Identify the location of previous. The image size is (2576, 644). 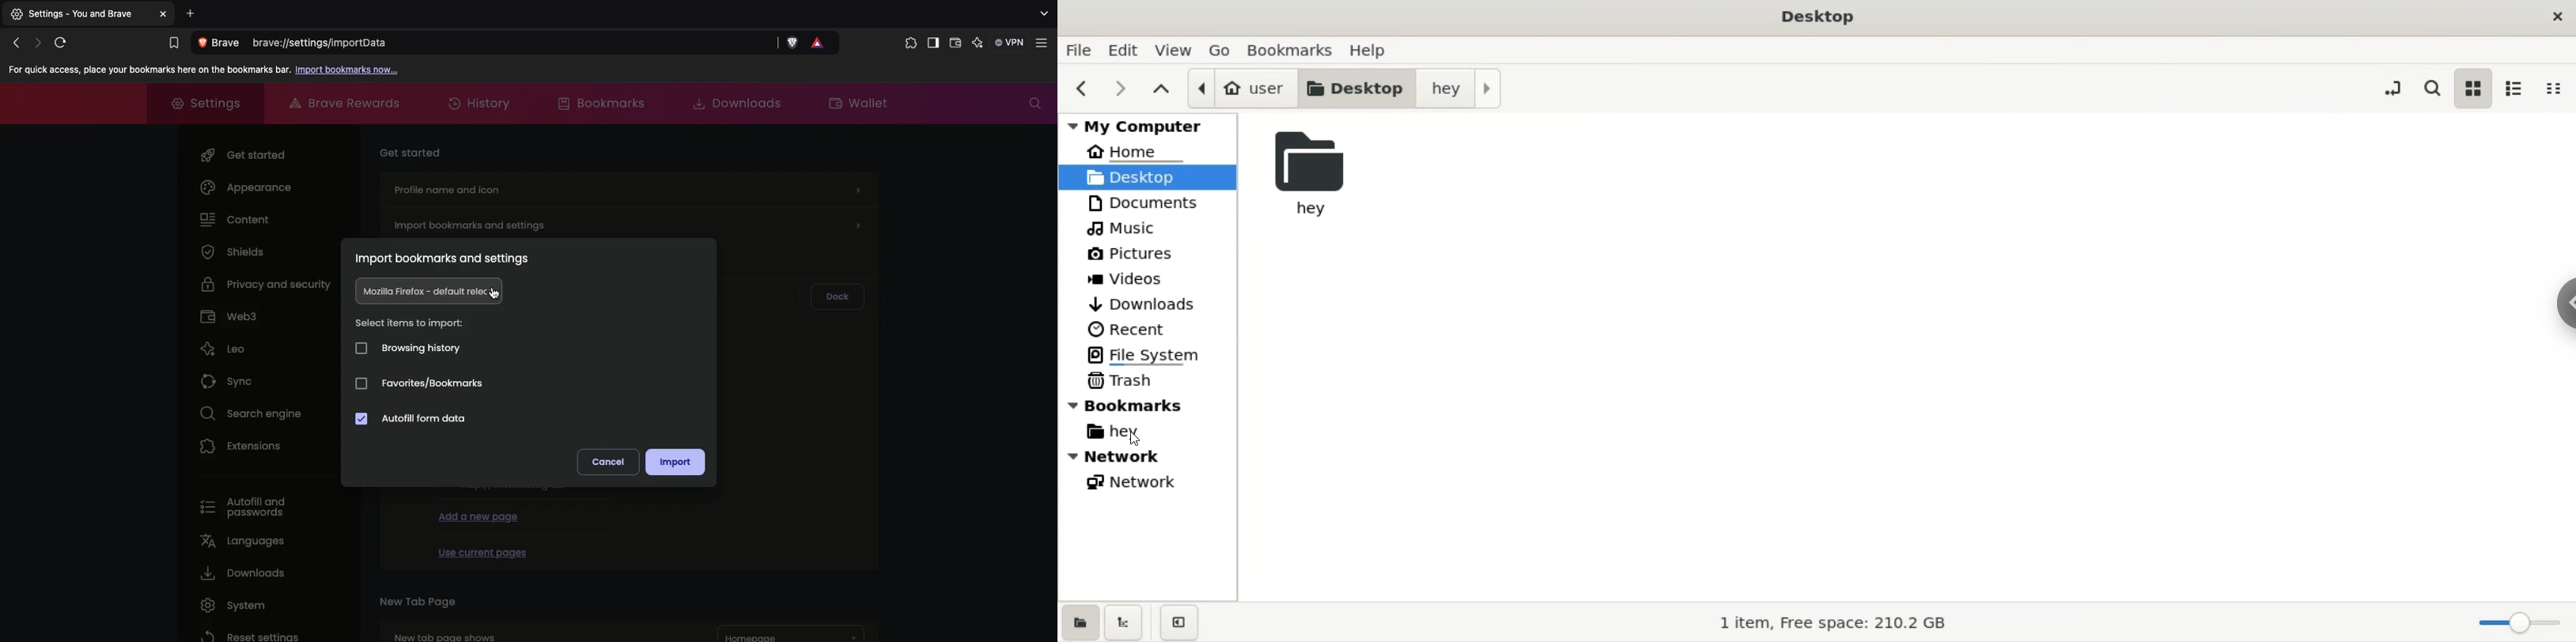
(1080, 89).